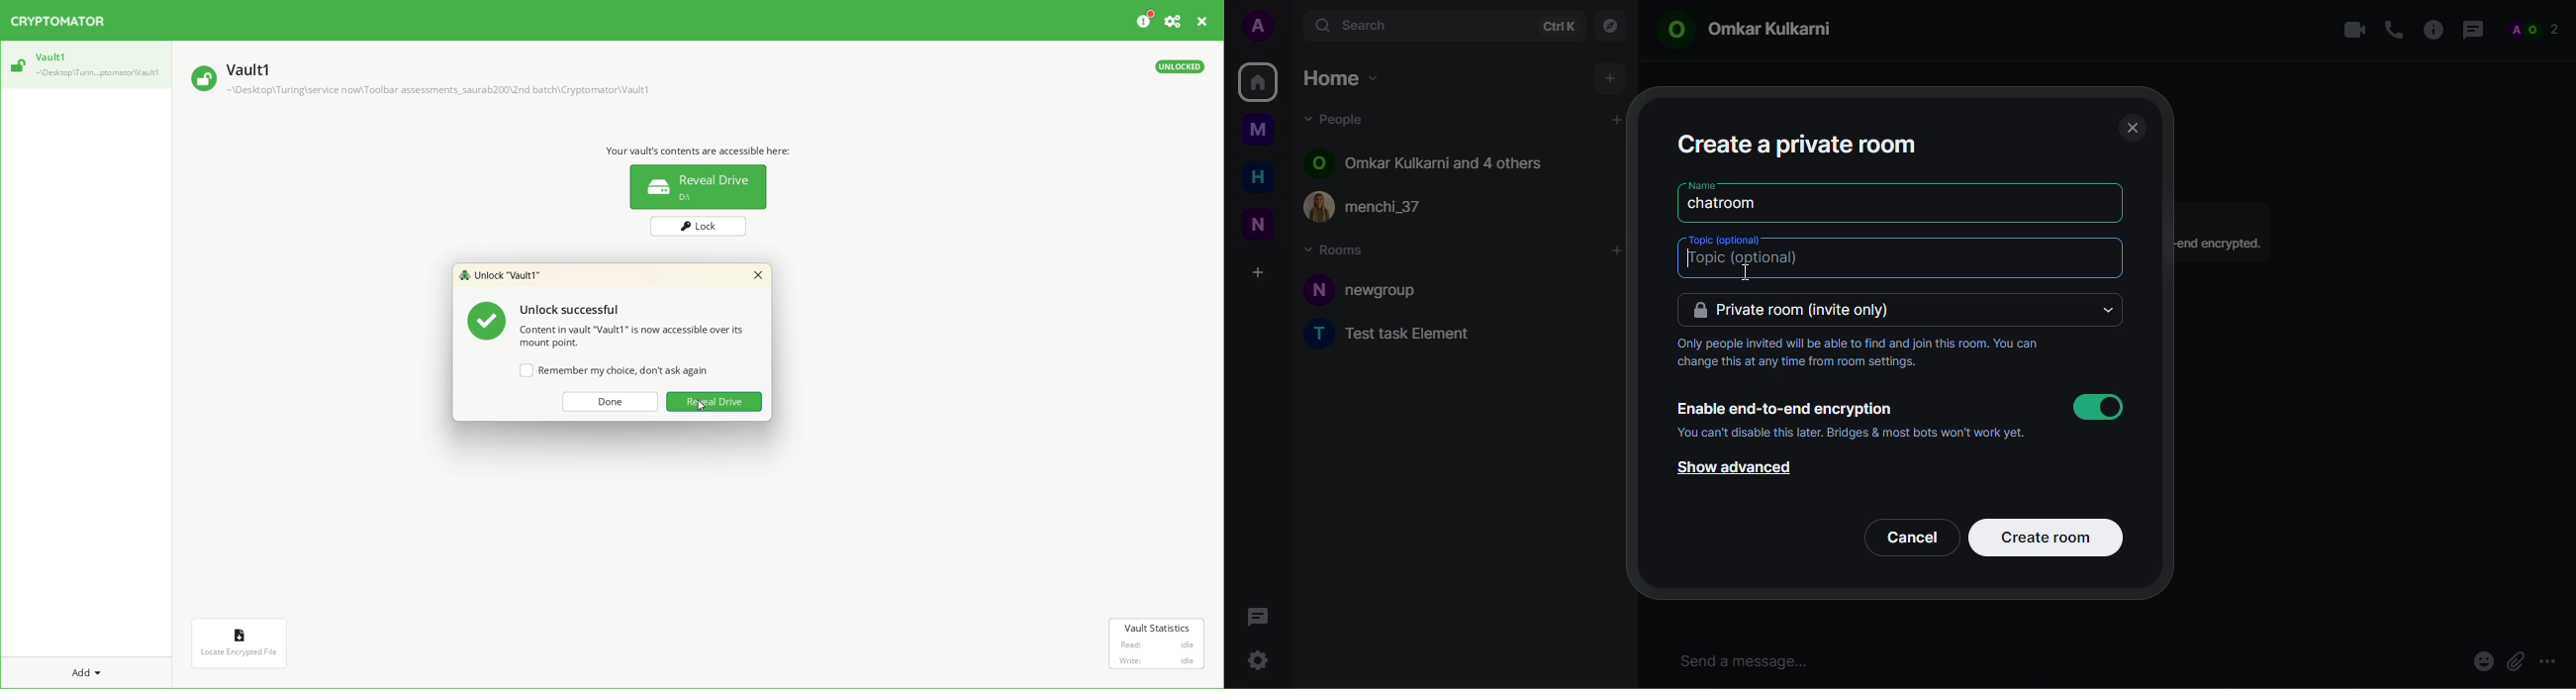 The width and height of the screenshot is (2576, 700). I want to click on unlocked, so click(201, 78).